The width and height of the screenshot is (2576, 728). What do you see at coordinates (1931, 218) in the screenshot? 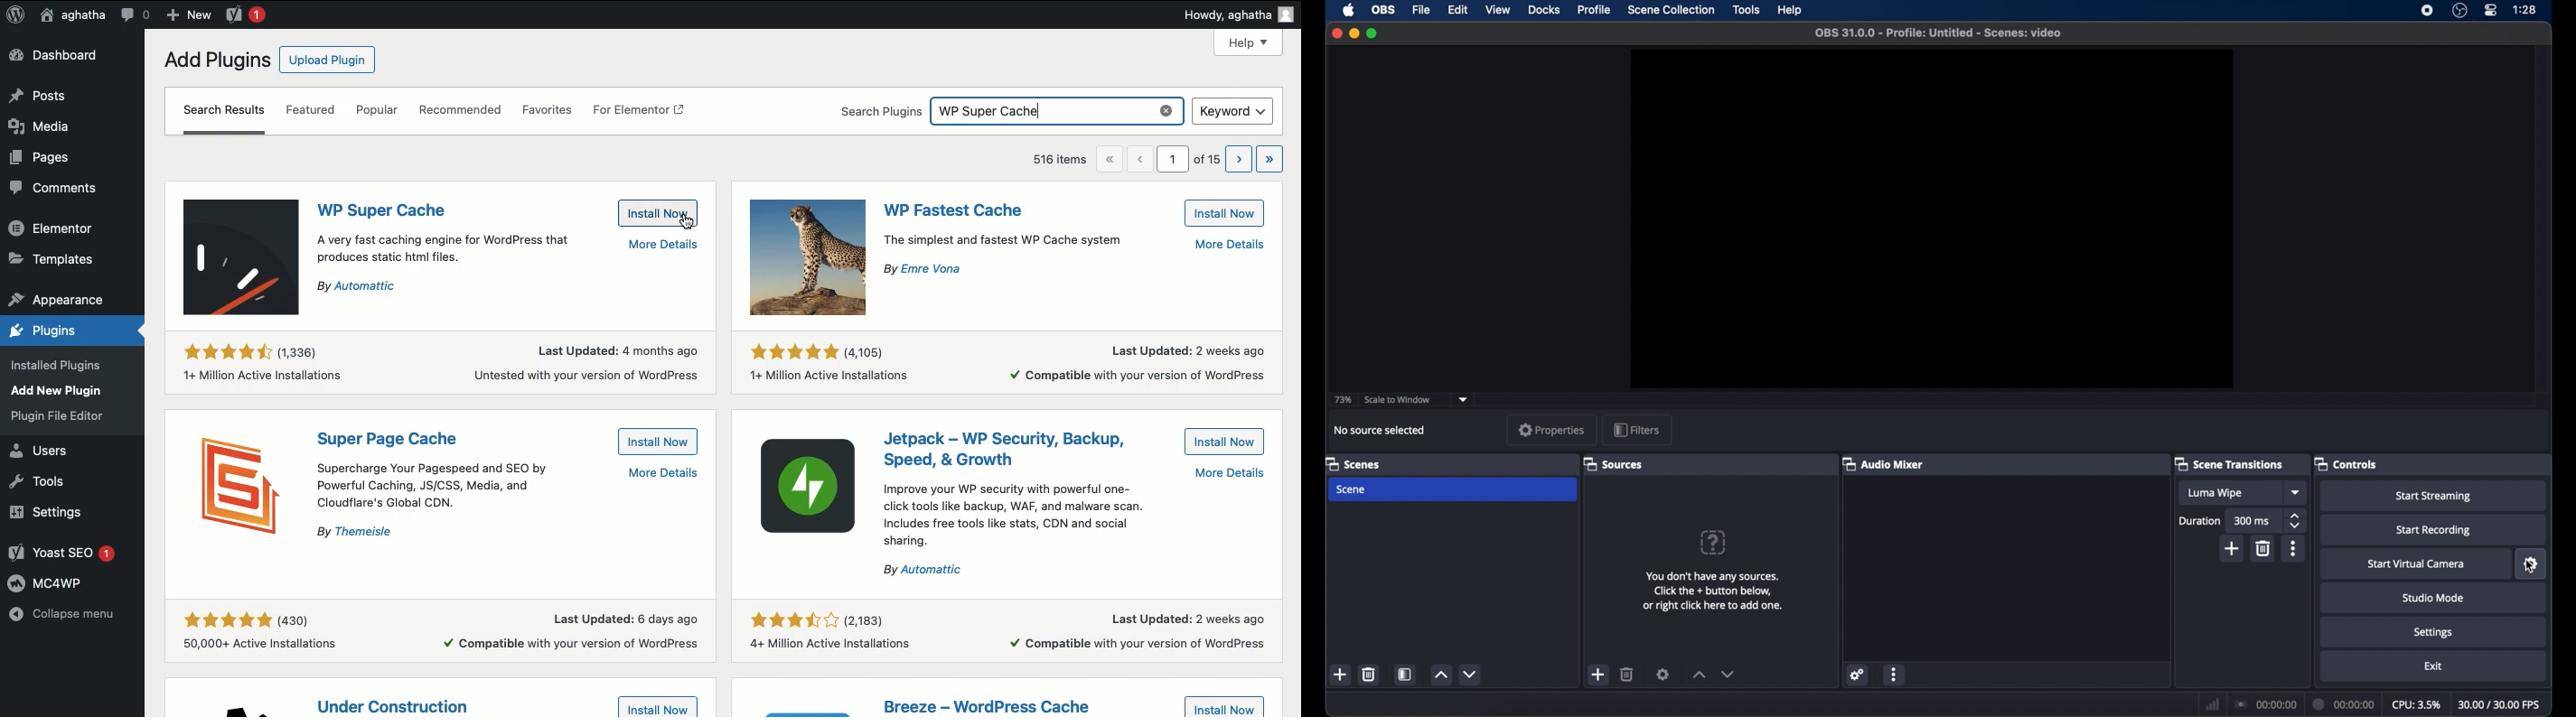
I see `preview` at bounding box center [1931, 218].